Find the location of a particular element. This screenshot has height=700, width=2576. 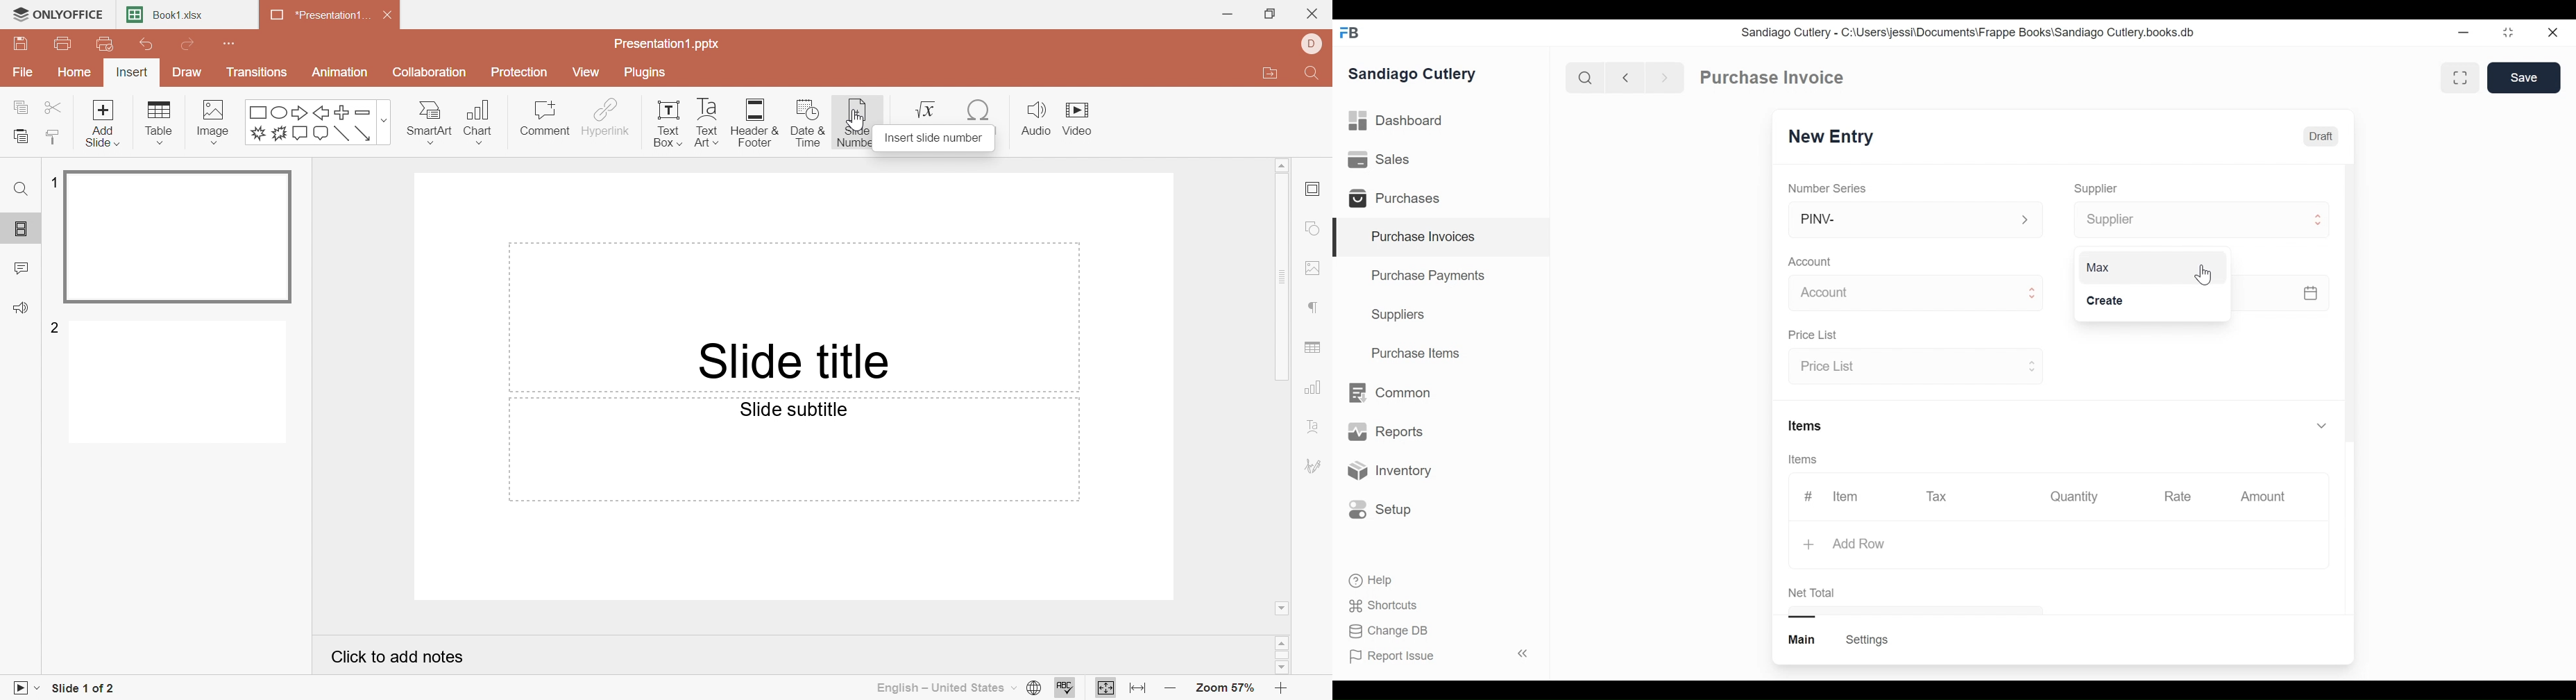

close is located at coordinates (2551, 33).